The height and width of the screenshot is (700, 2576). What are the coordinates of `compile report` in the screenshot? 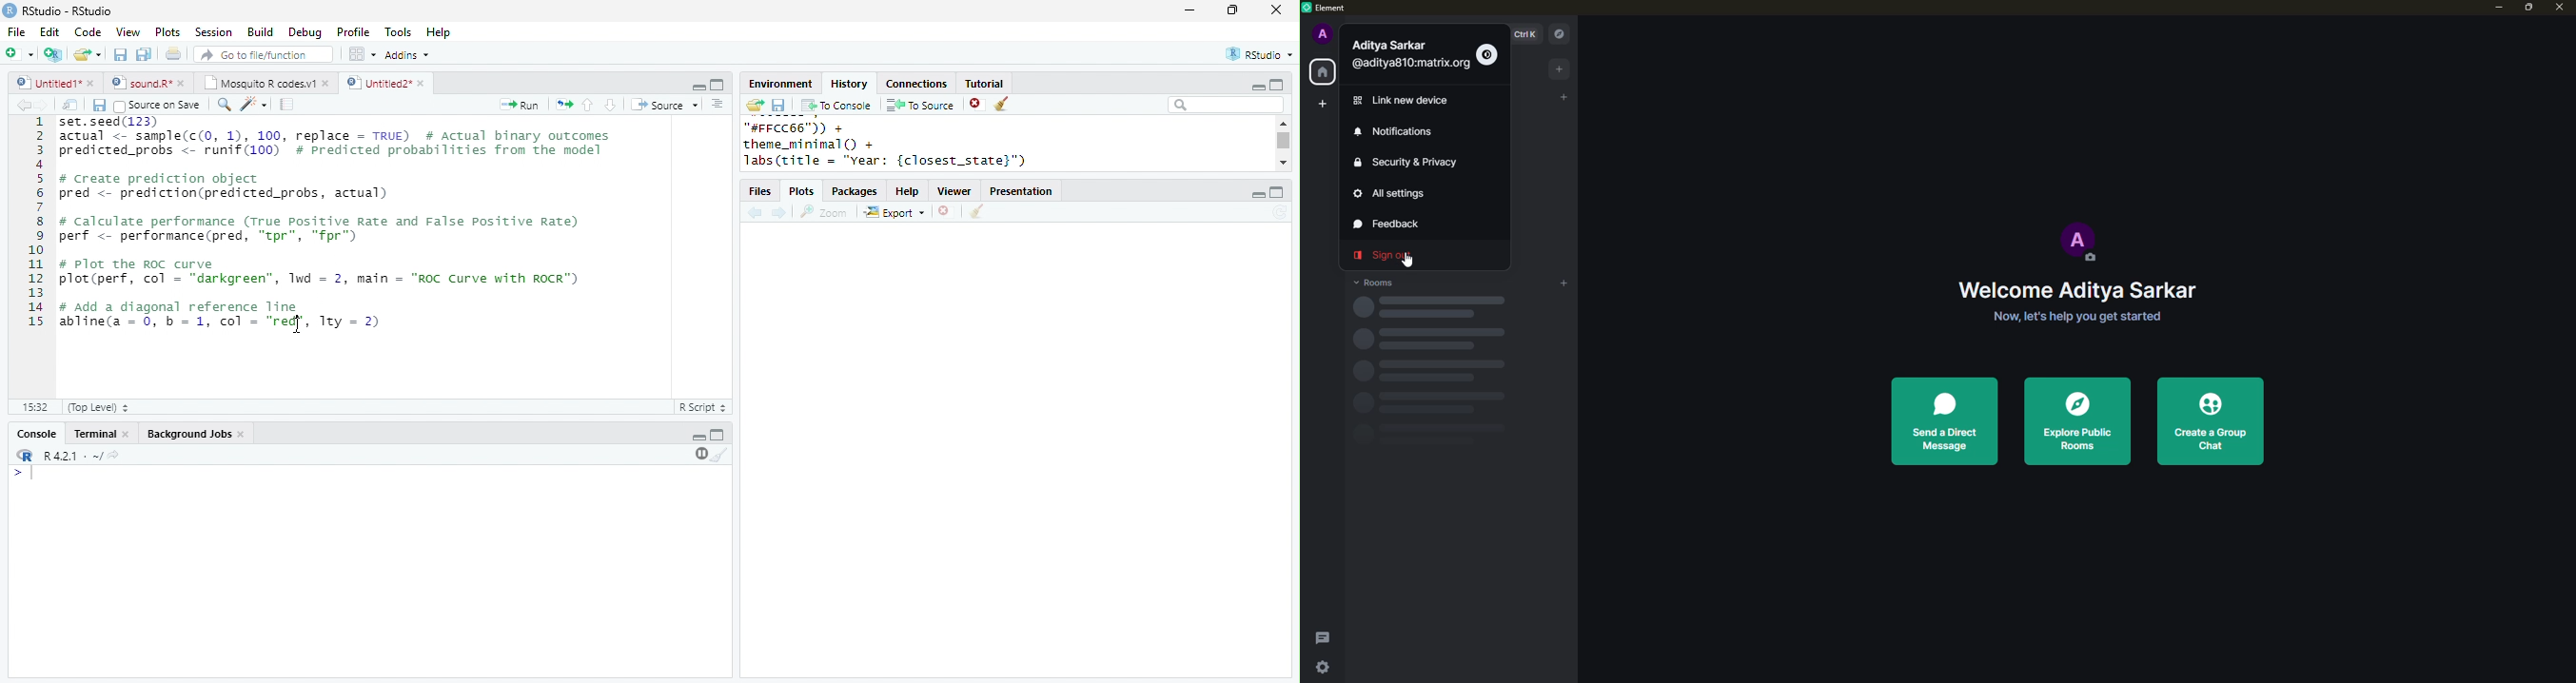 It's located at (287, 104).